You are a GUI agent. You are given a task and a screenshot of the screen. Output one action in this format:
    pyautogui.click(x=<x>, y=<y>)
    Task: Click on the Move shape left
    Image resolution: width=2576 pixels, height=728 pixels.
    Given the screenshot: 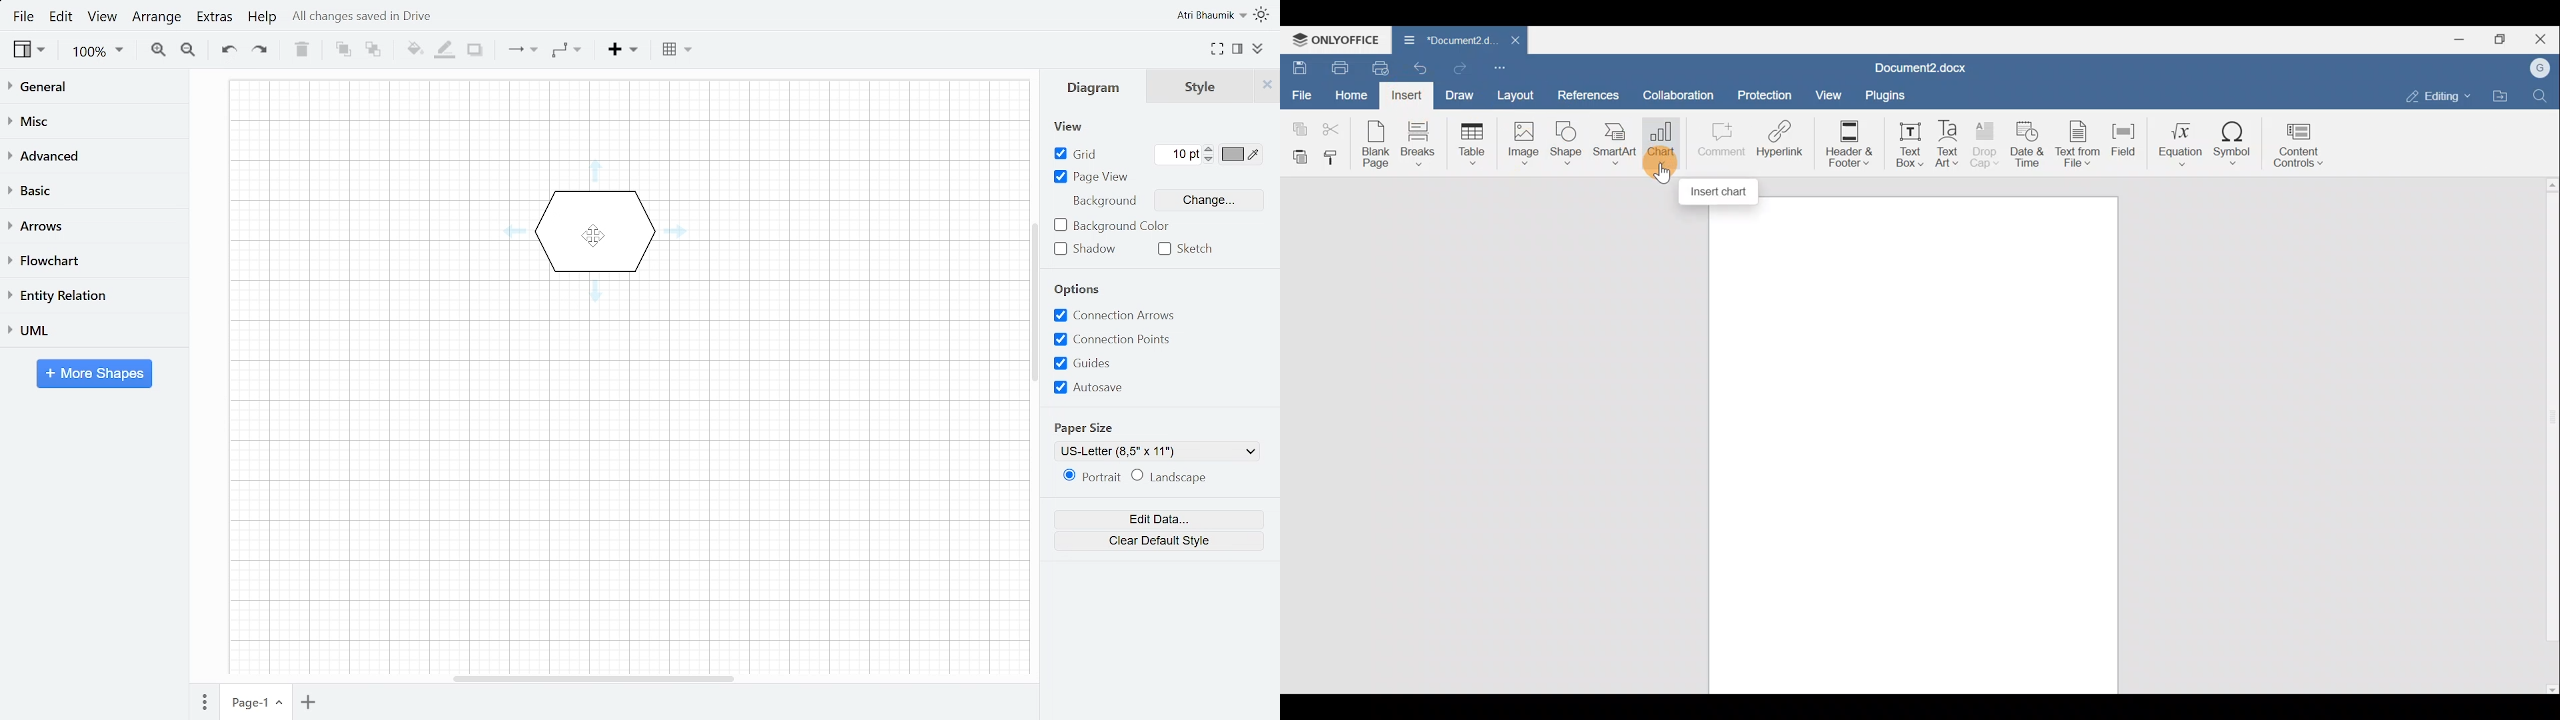 What is the action you would take?
    pyautogui.click(x=515, y=231)
    